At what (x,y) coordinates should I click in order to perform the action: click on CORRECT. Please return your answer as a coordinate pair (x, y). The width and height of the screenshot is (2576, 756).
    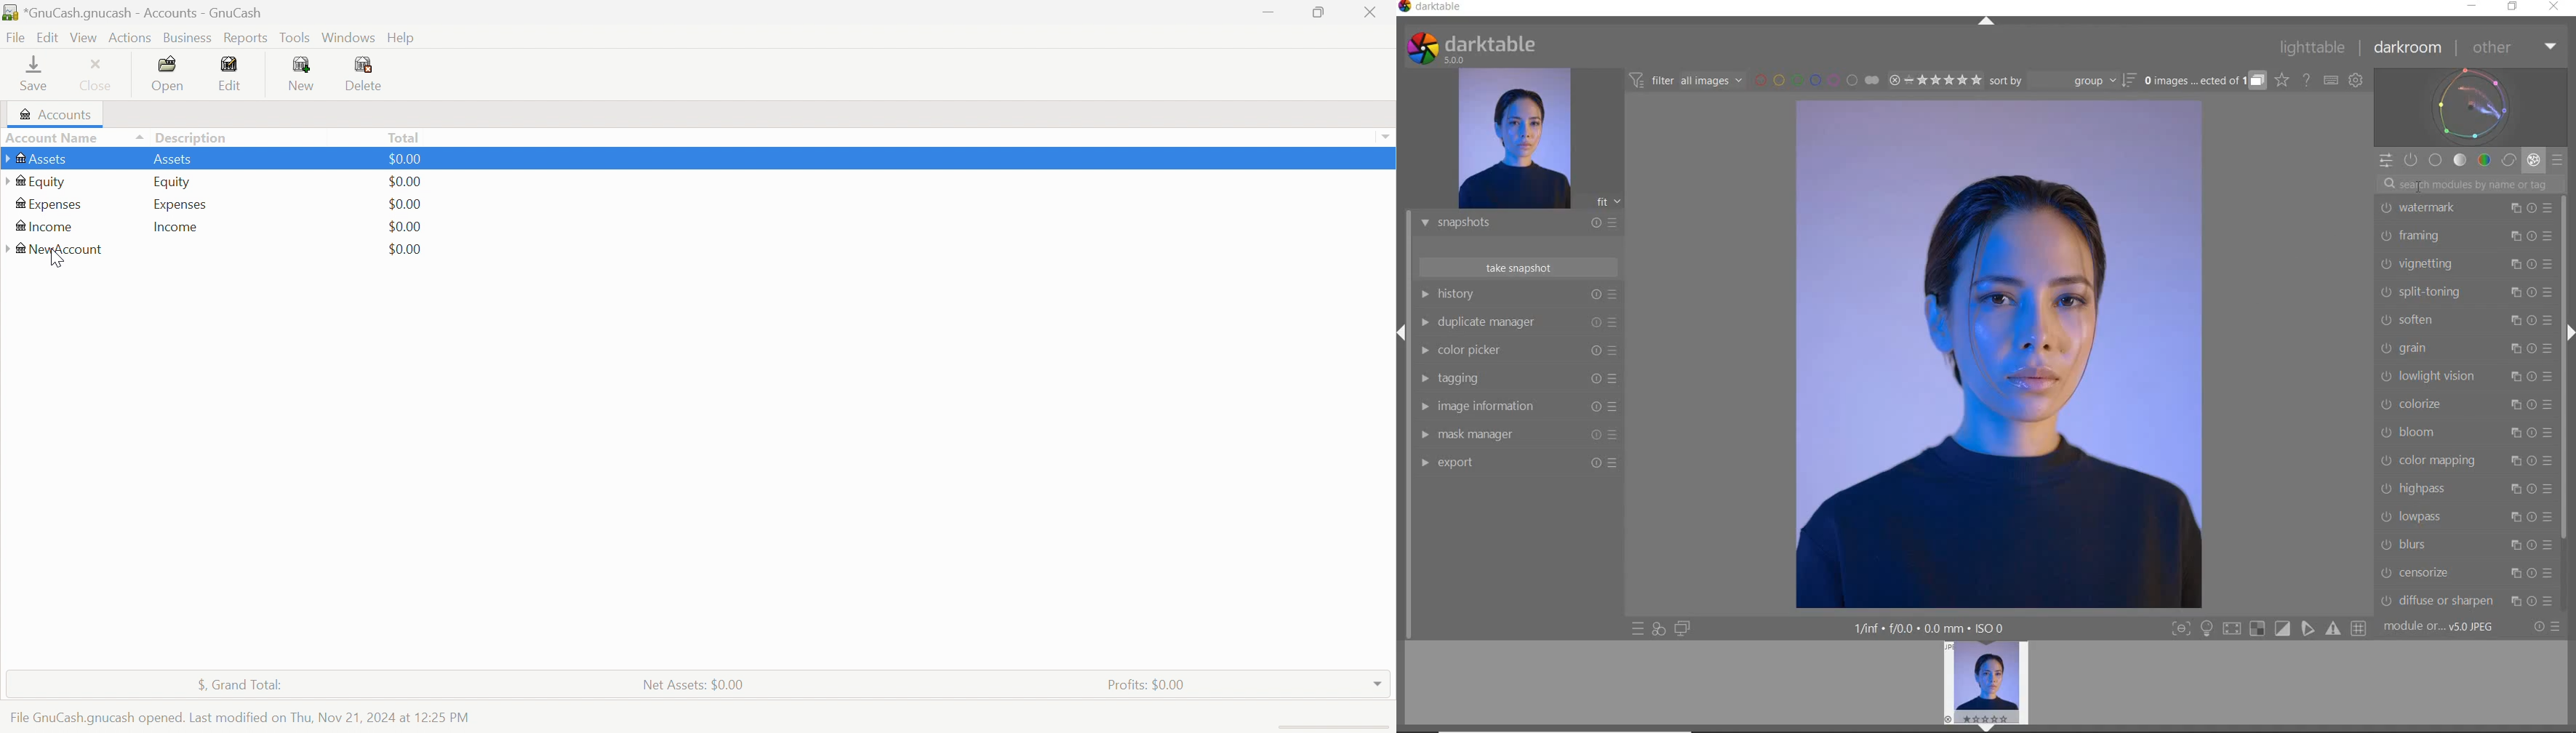
    Looking at the image, I should click on (2510, 161).